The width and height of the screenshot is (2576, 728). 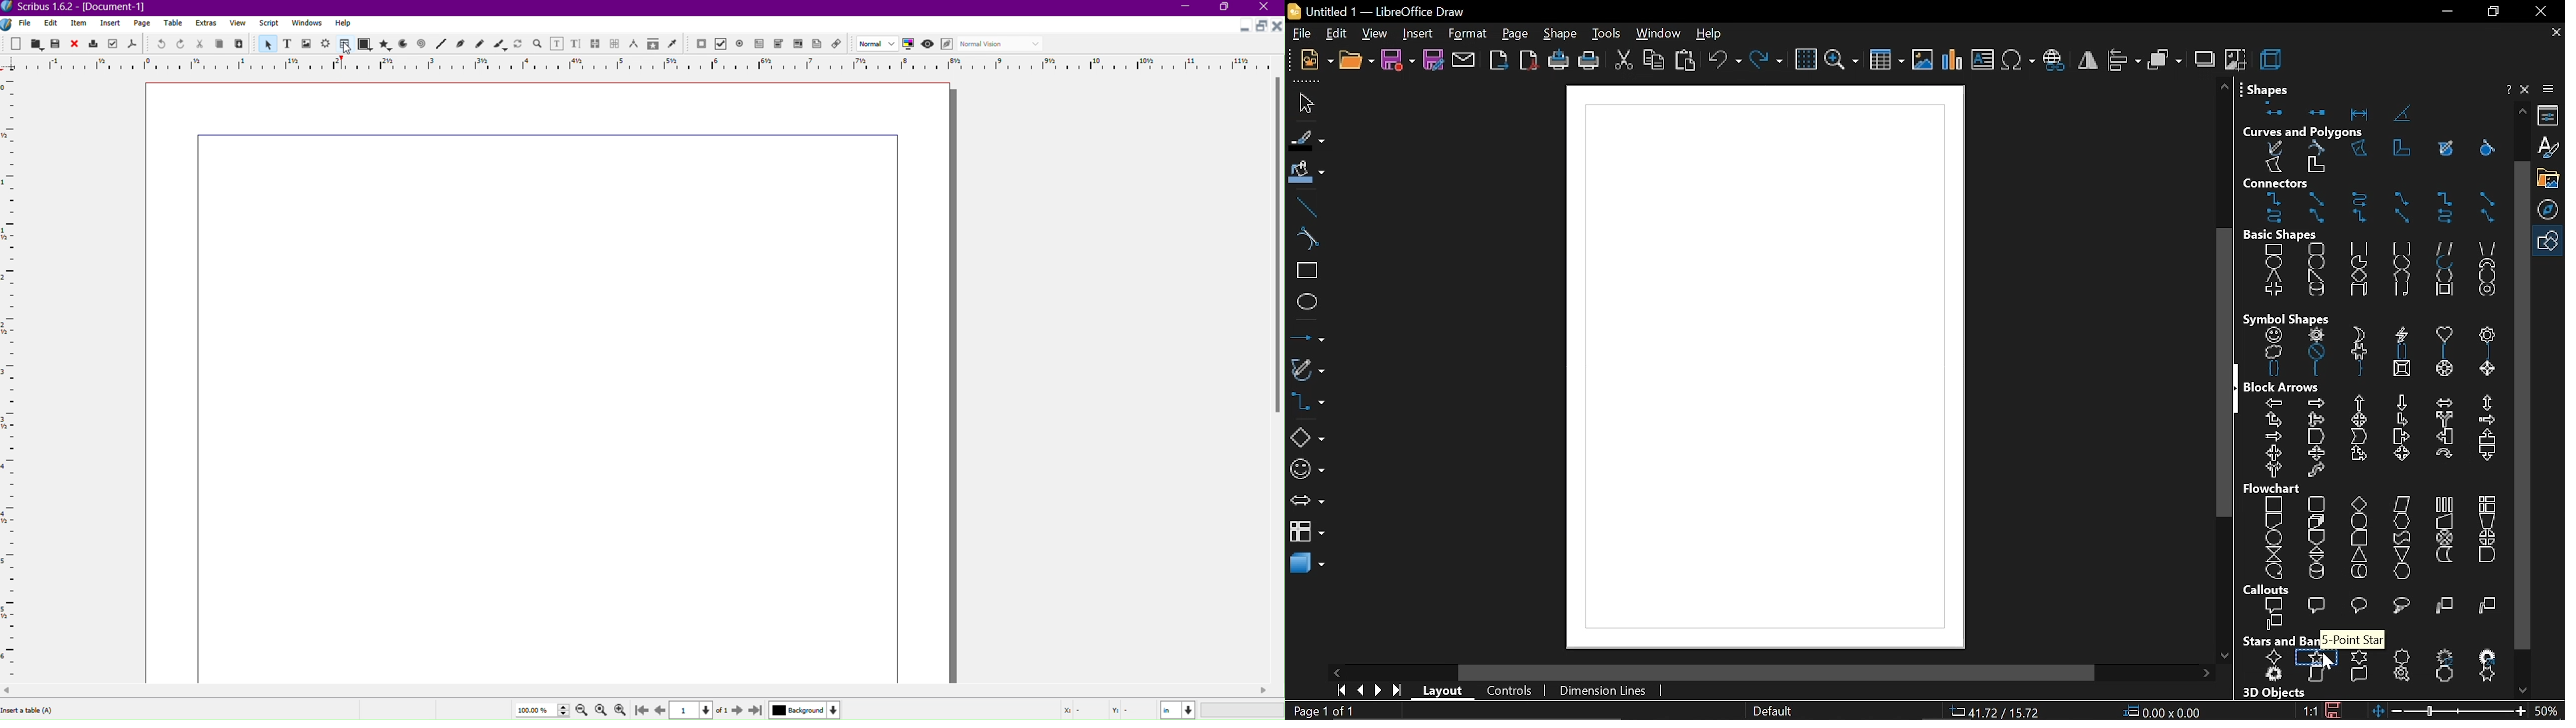 What do you see at coordinates (643, 63) in the screenshot?
I see `Ruler Line` at bounding box center [643, 63].